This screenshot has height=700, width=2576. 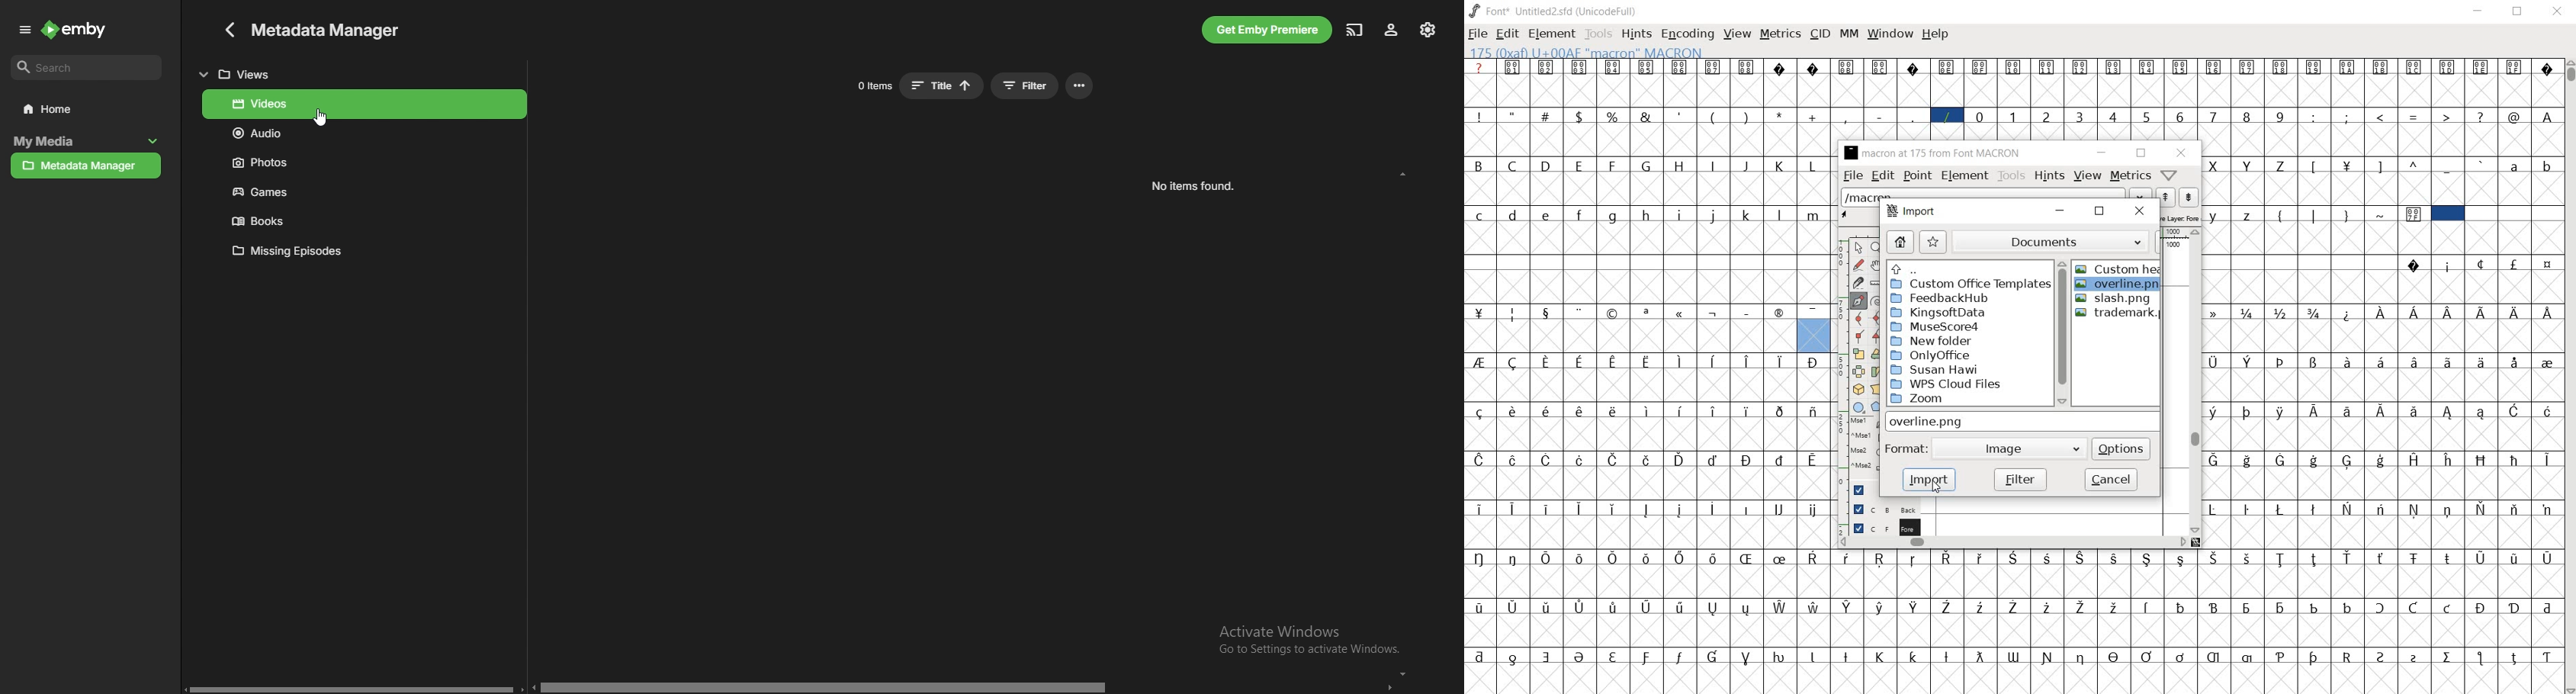 What do you see at coordinates (1883, 177) in the screenshot?
I see `edit` at bounding box center [1883, 177].